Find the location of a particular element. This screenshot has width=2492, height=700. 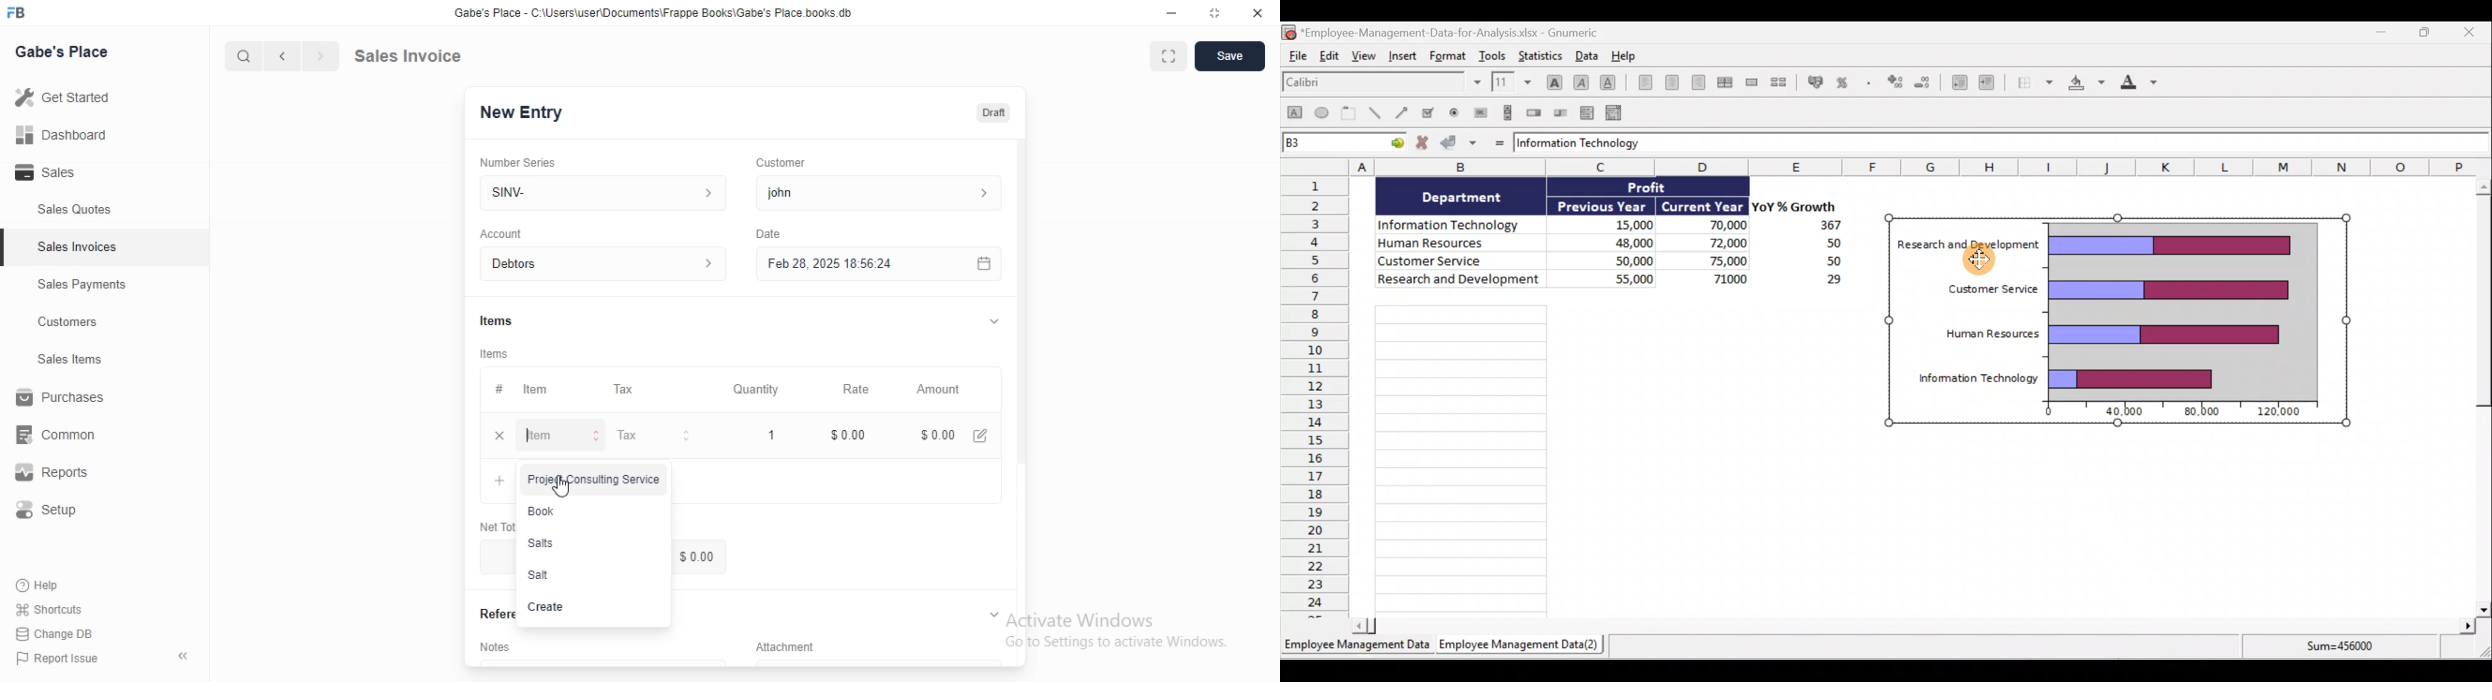

Split a merged range of cells is located at coordinates (1784, 83).